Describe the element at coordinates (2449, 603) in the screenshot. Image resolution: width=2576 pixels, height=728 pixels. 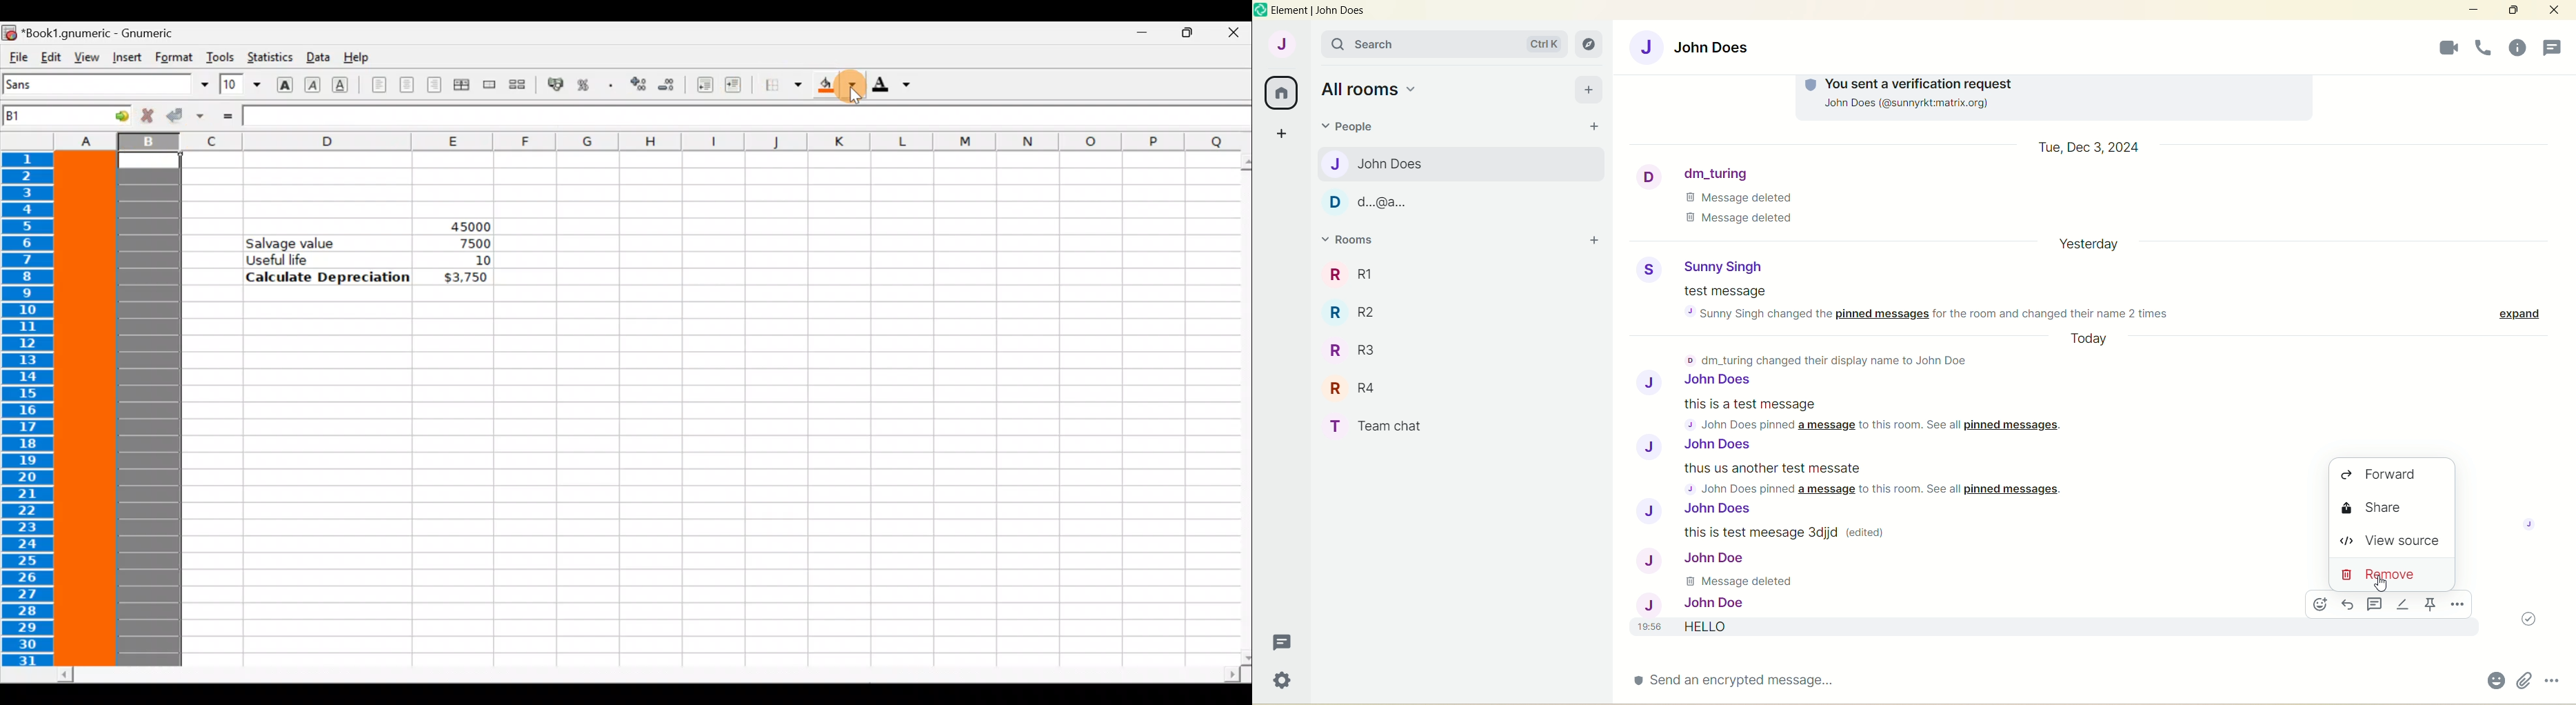
I see `options` at that location.